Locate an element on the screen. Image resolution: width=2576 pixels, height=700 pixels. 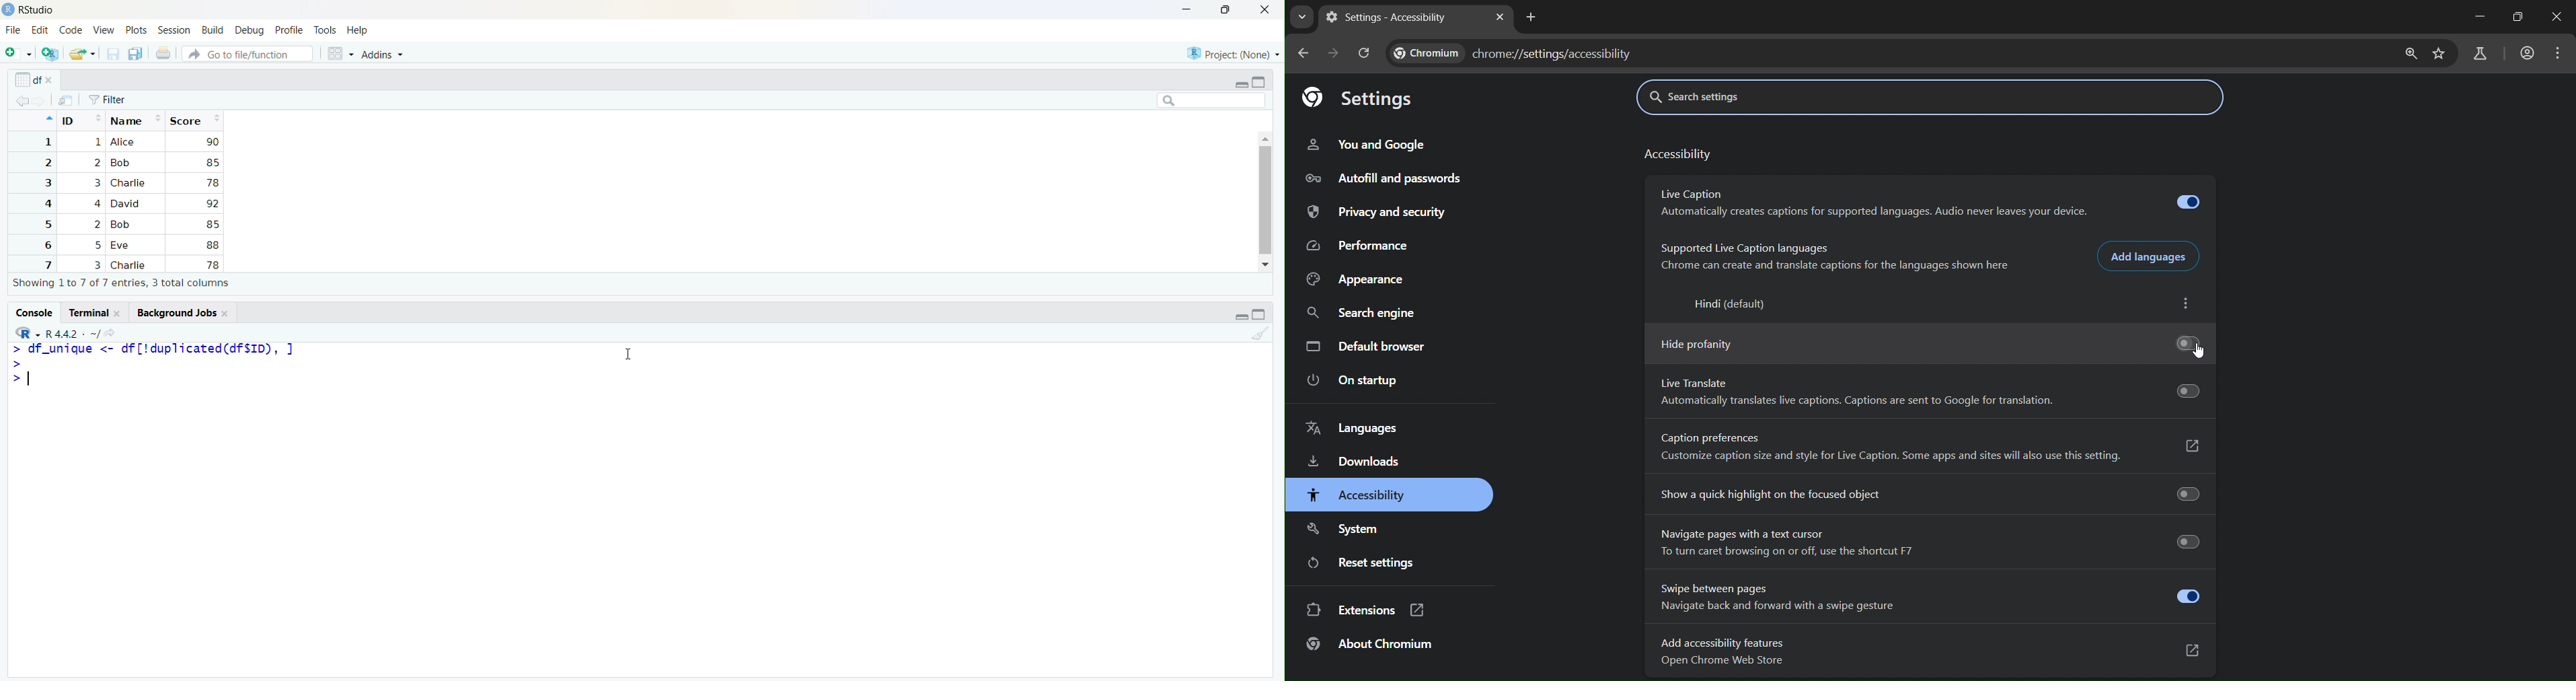
Name is located at coordinates (136, 119).